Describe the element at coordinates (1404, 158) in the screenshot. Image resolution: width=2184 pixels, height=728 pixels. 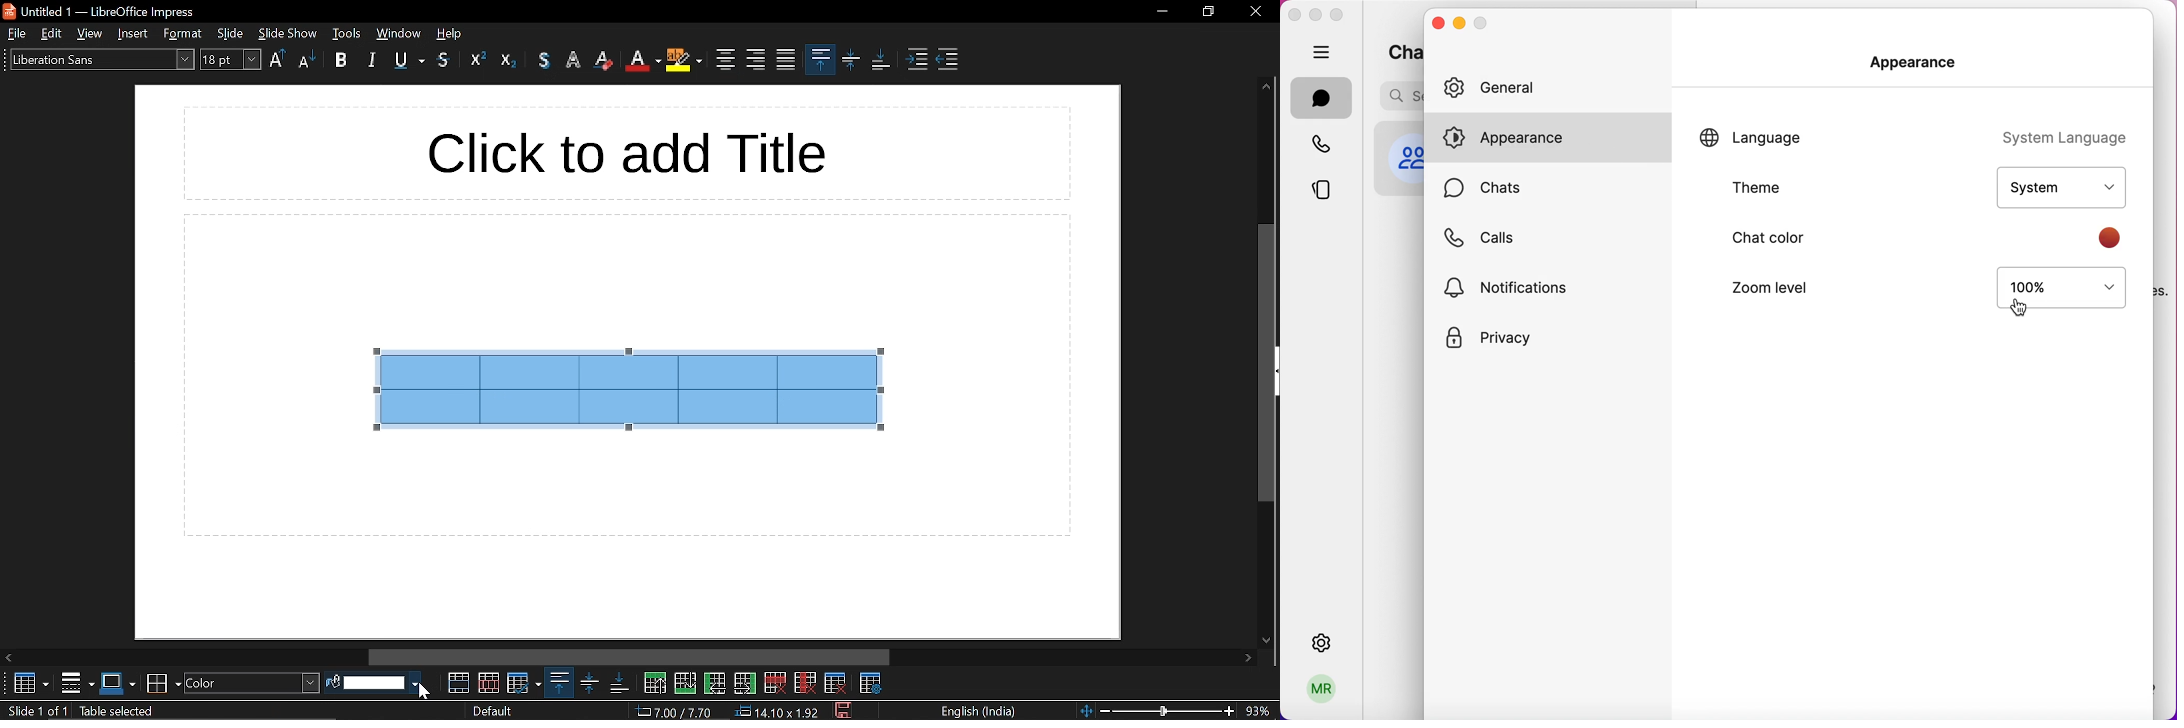
I see `profile picture` at that location.